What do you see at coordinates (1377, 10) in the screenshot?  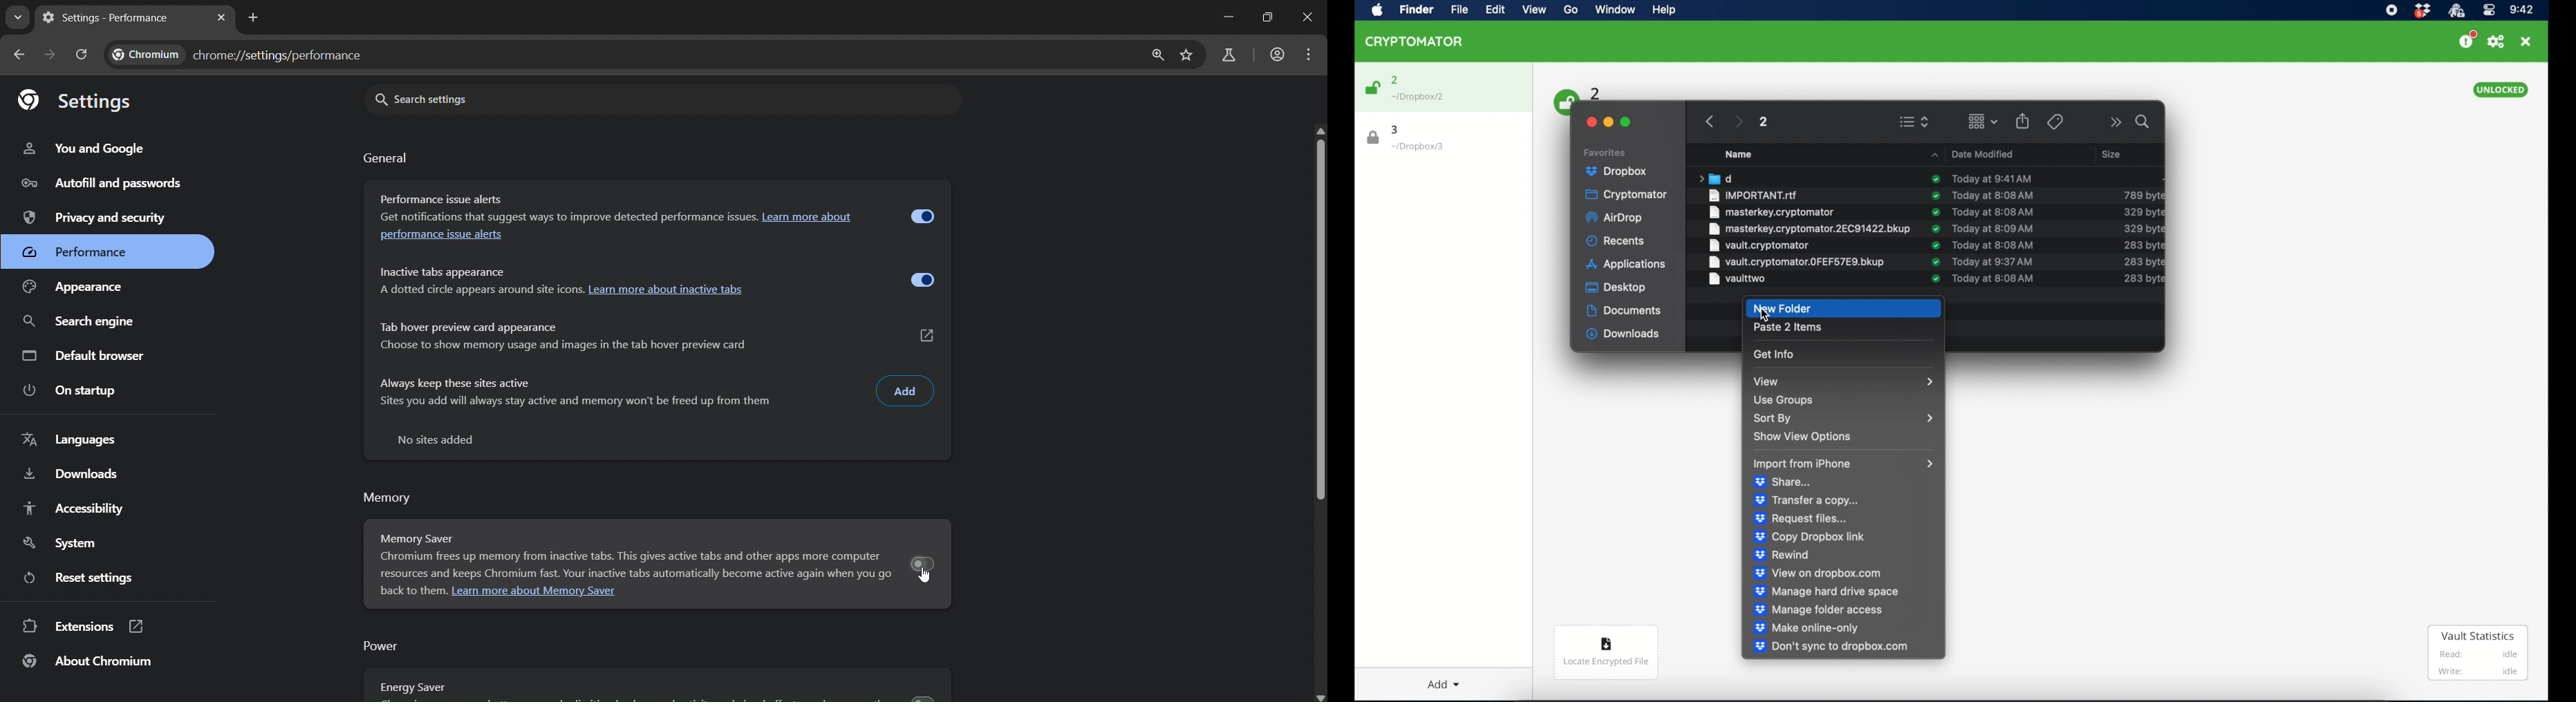 I see `apple icon` at bounding box center [1377, 10].